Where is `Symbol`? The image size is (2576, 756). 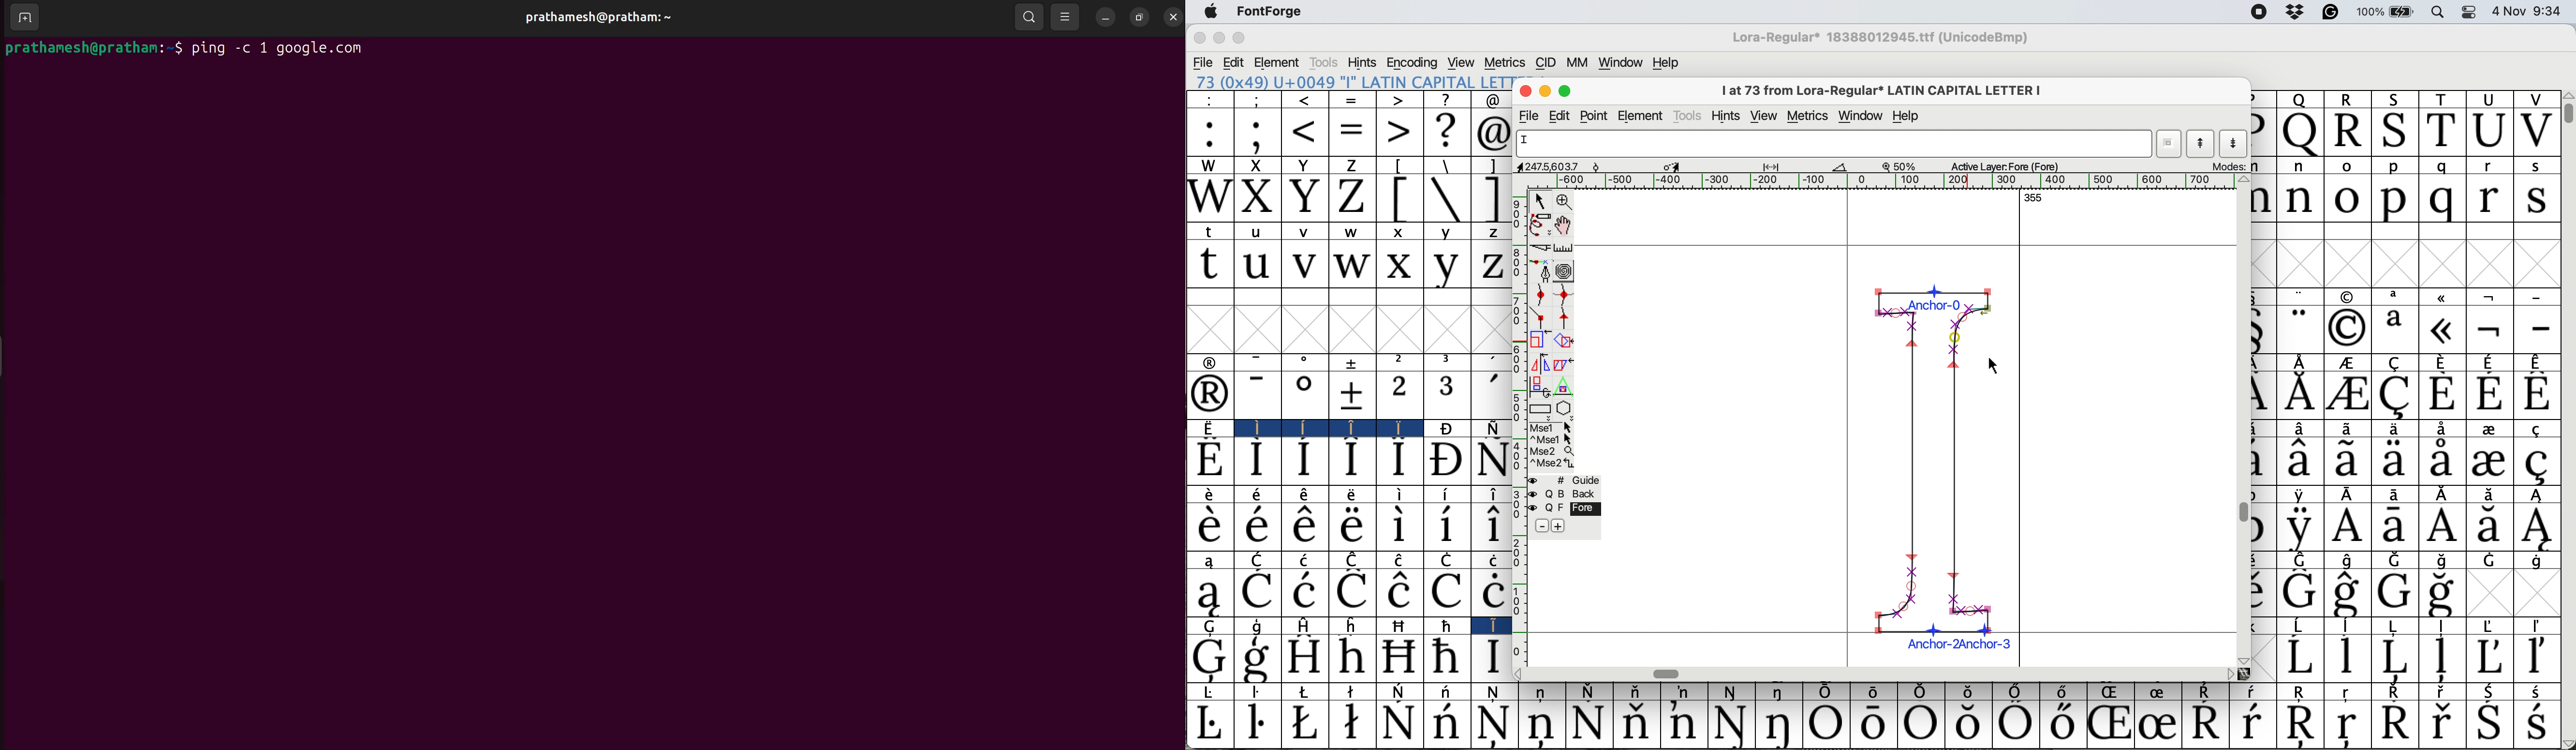
Symbol is located at coordinates (2159, 723).